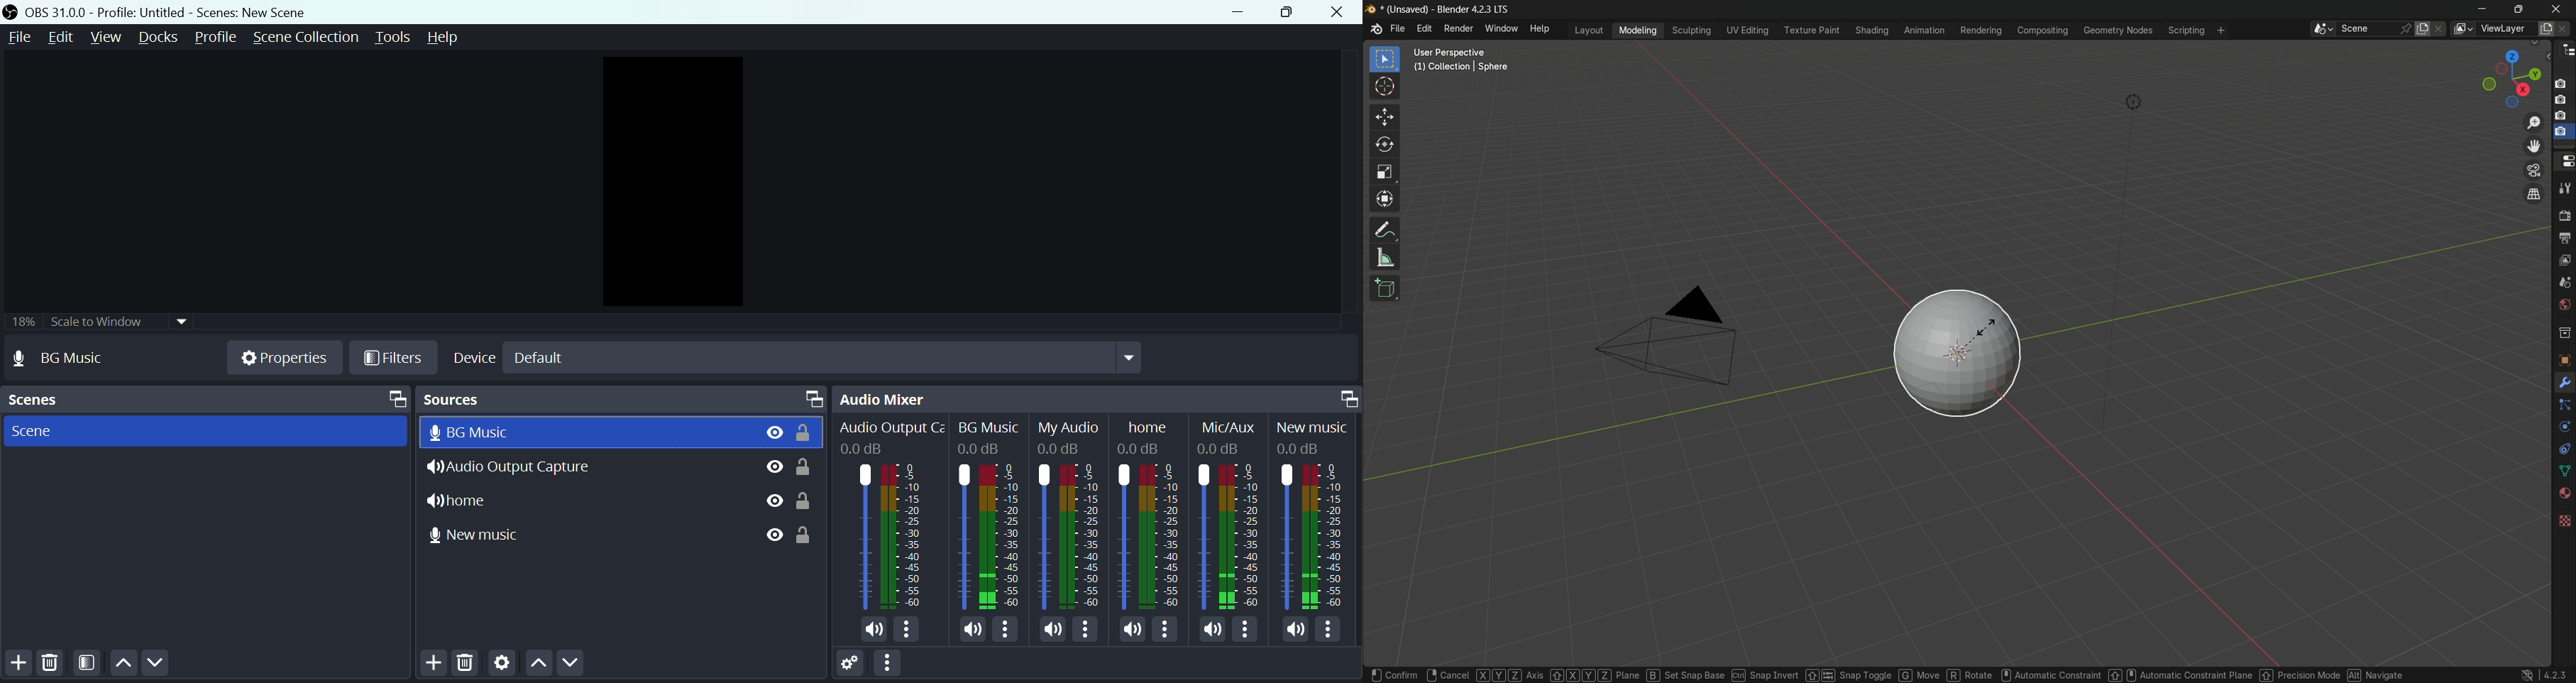 This screenshot has width=2576, height=700. What do you see at coordinates (128, 665) in the screenshot?
I see `Up` at bounding box center [128, 665].